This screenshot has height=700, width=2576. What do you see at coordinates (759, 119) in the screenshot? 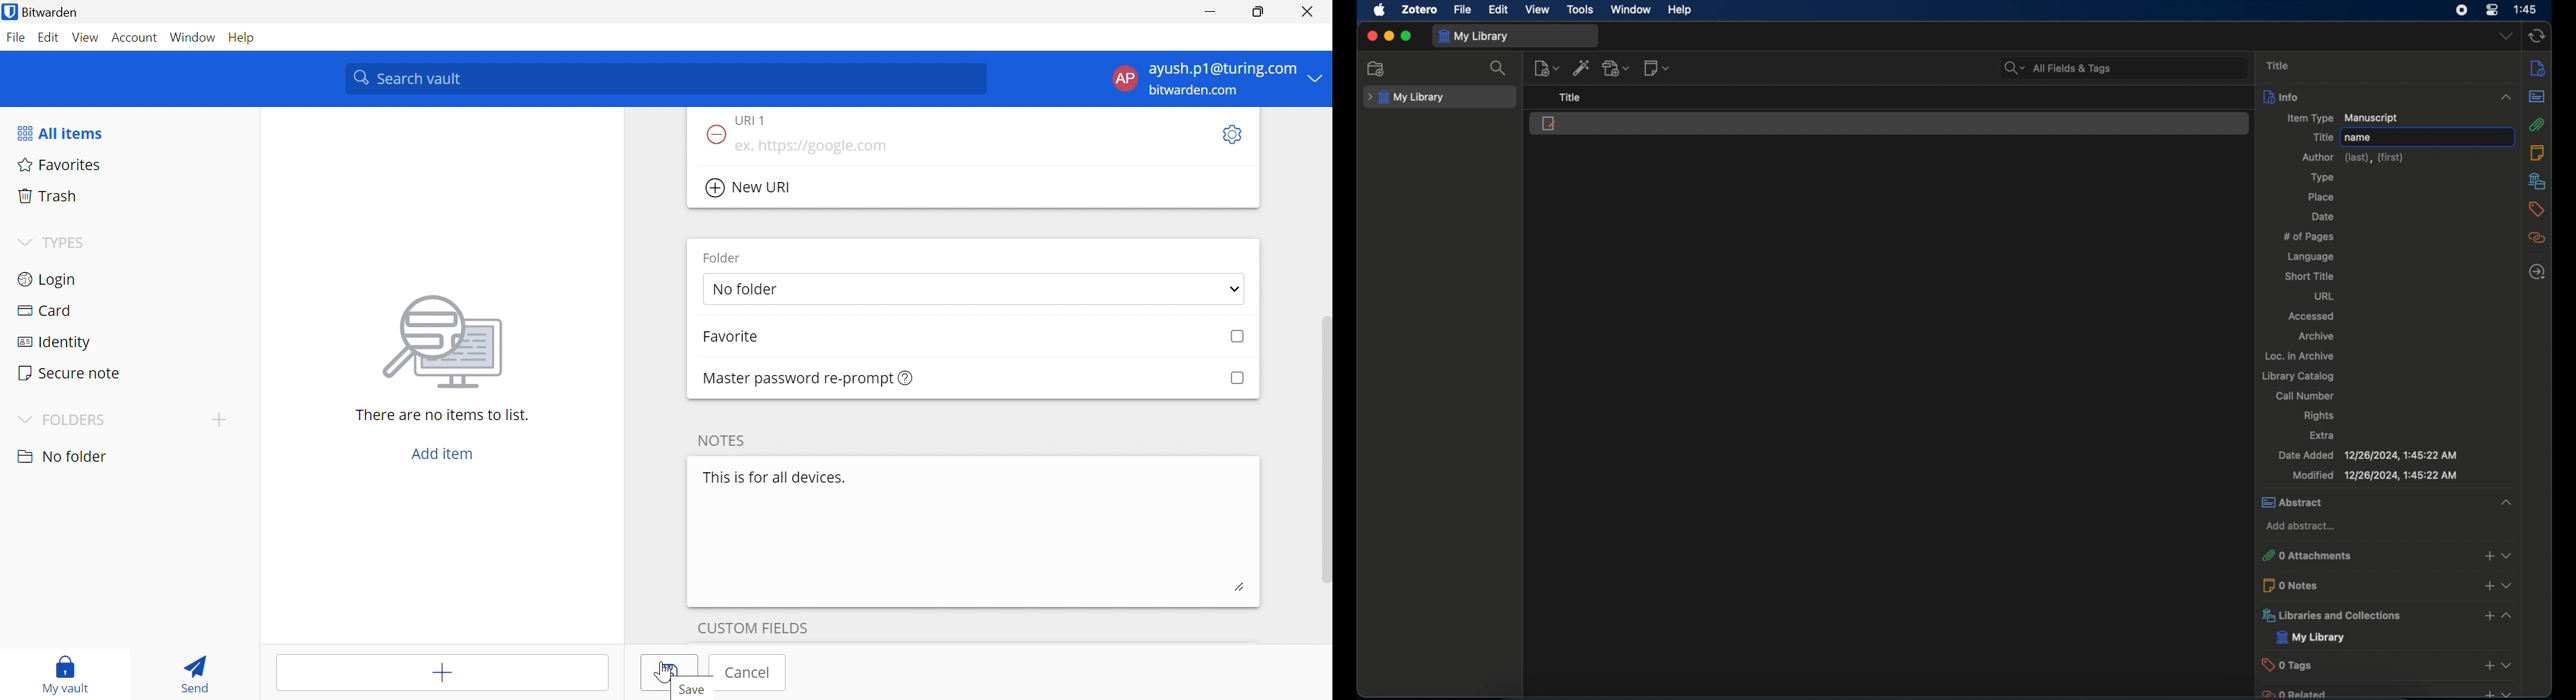
I see `URI 1` at bounding box center [759, 119].